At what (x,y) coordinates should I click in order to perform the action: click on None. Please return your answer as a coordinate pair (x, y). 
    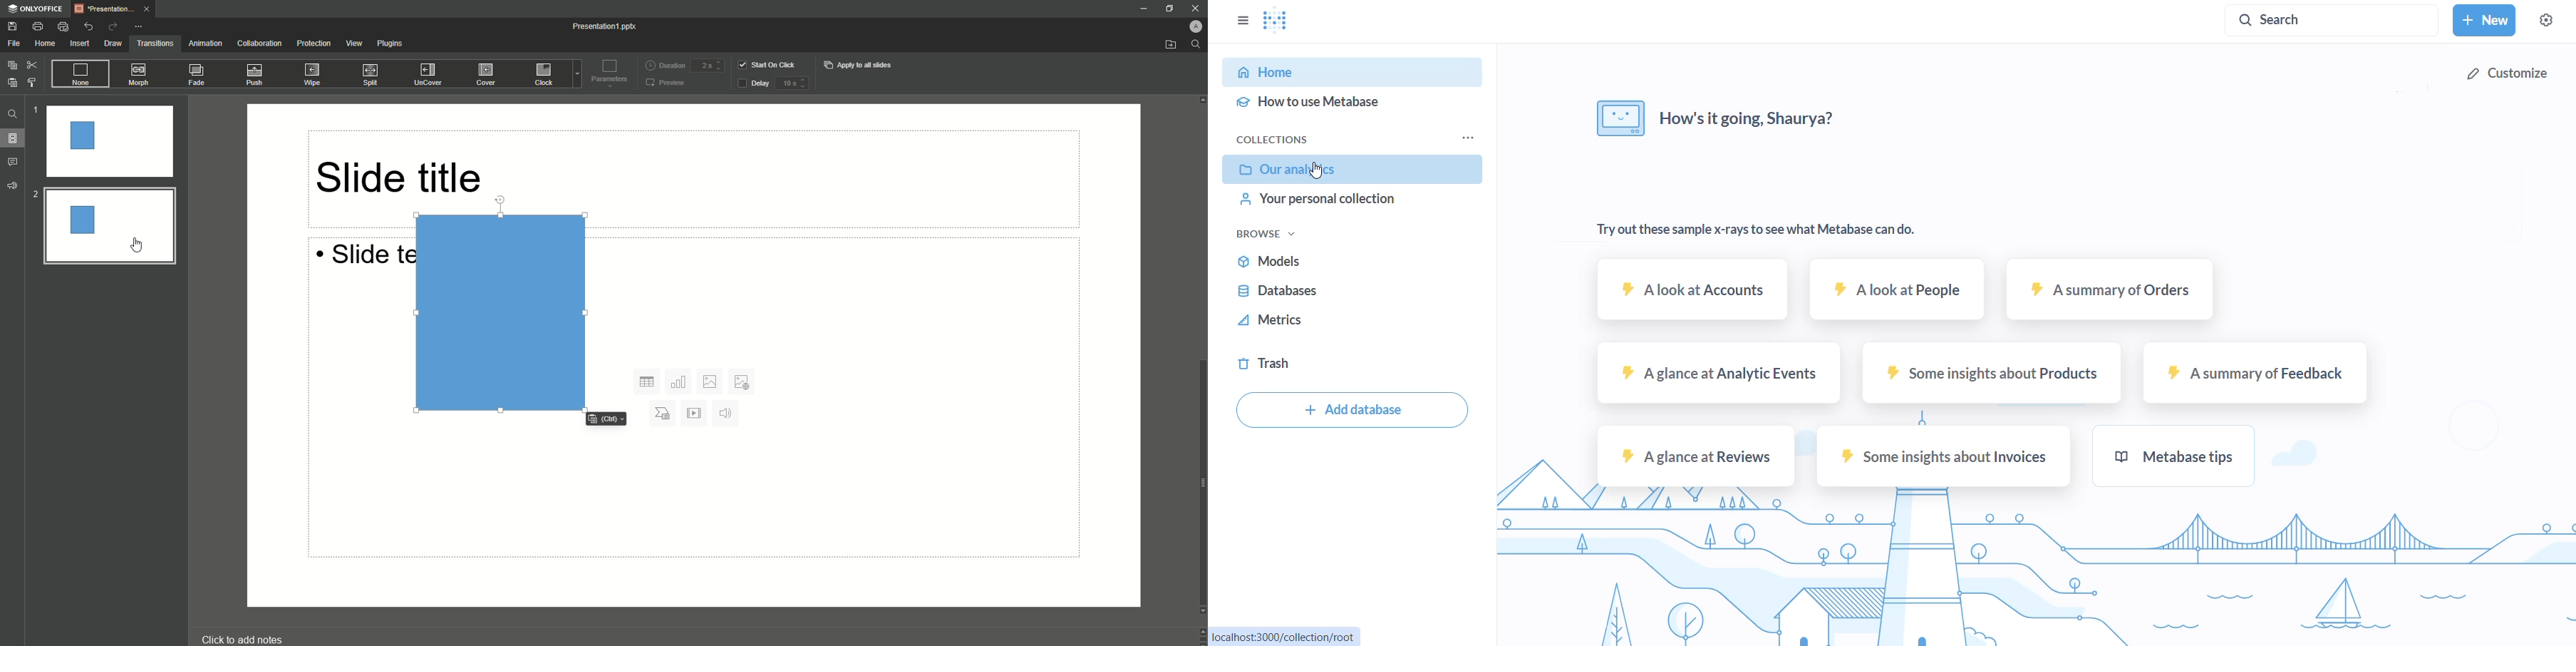
    Looking at the image, I should click on (82, 74).